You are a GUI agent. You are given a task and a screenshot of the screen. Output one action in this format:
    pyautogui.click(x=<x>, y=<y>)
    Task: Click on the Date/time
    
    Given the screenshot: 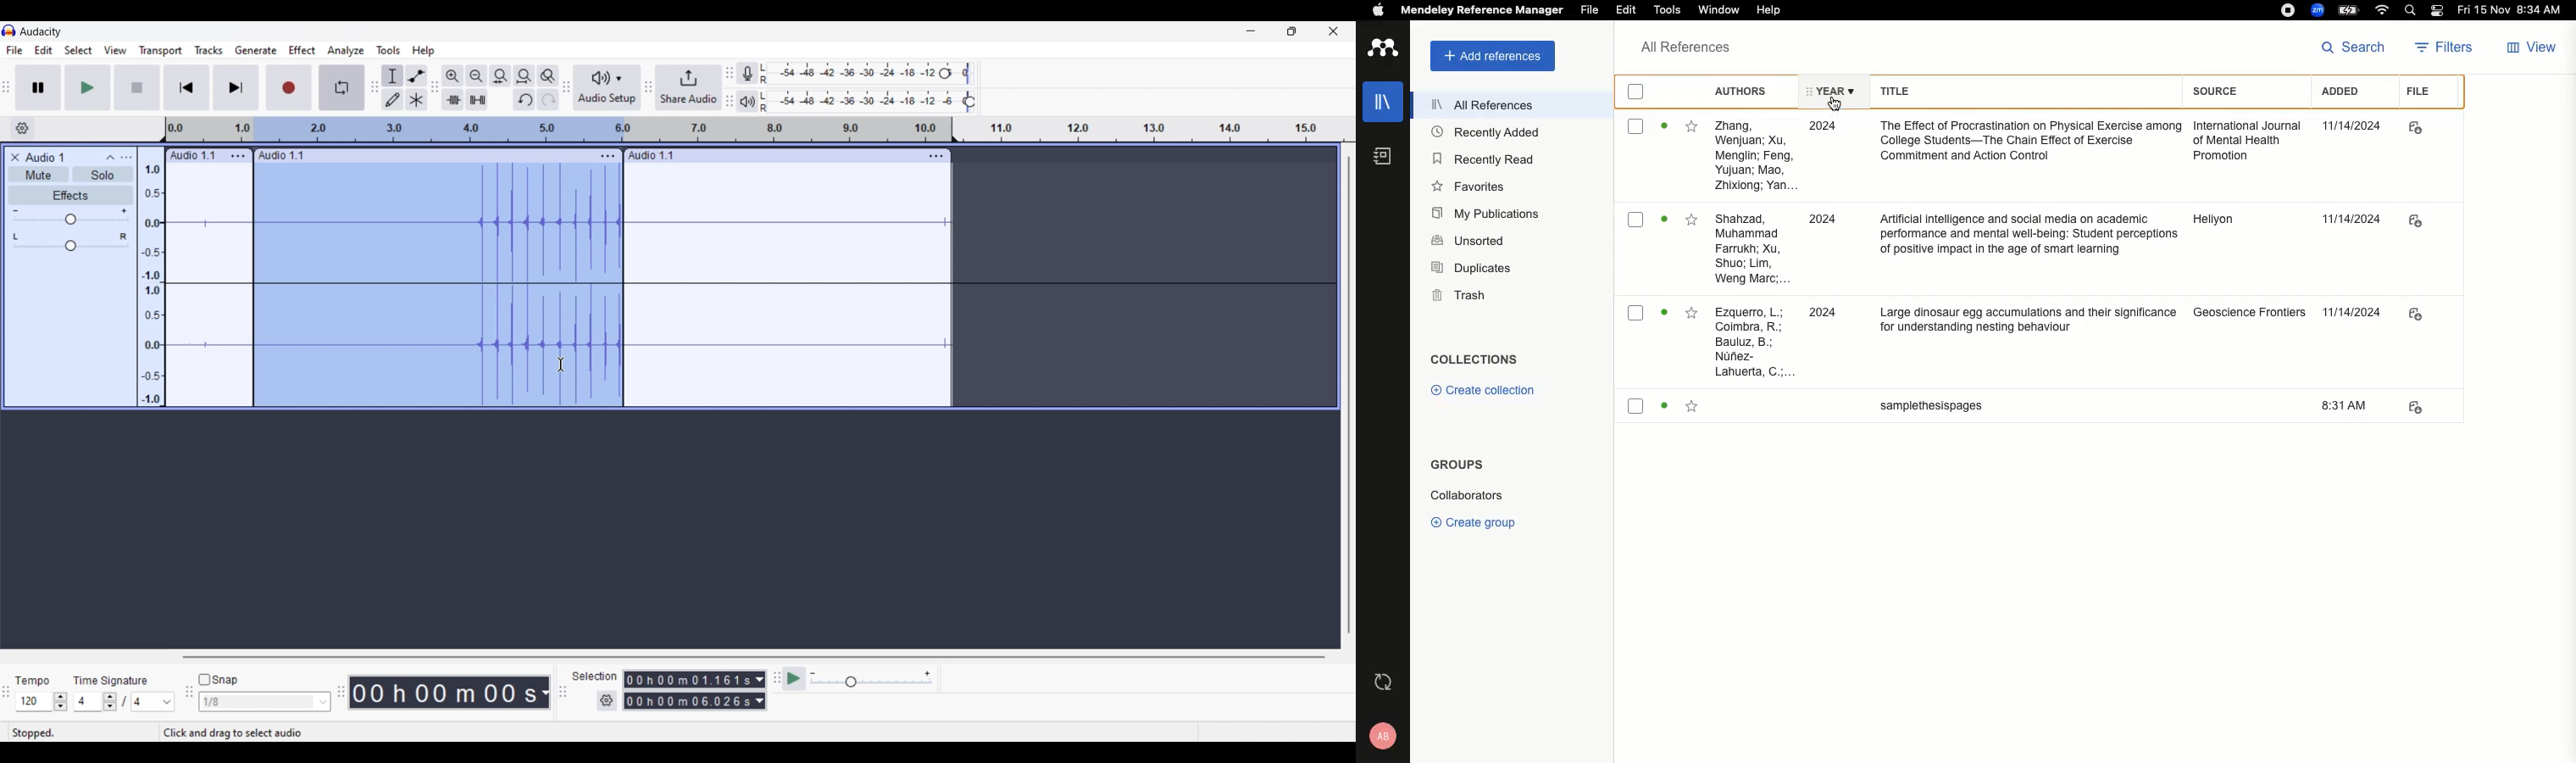 What is the action you would take?
    pyautogui.click(x=2514, y=10)
    